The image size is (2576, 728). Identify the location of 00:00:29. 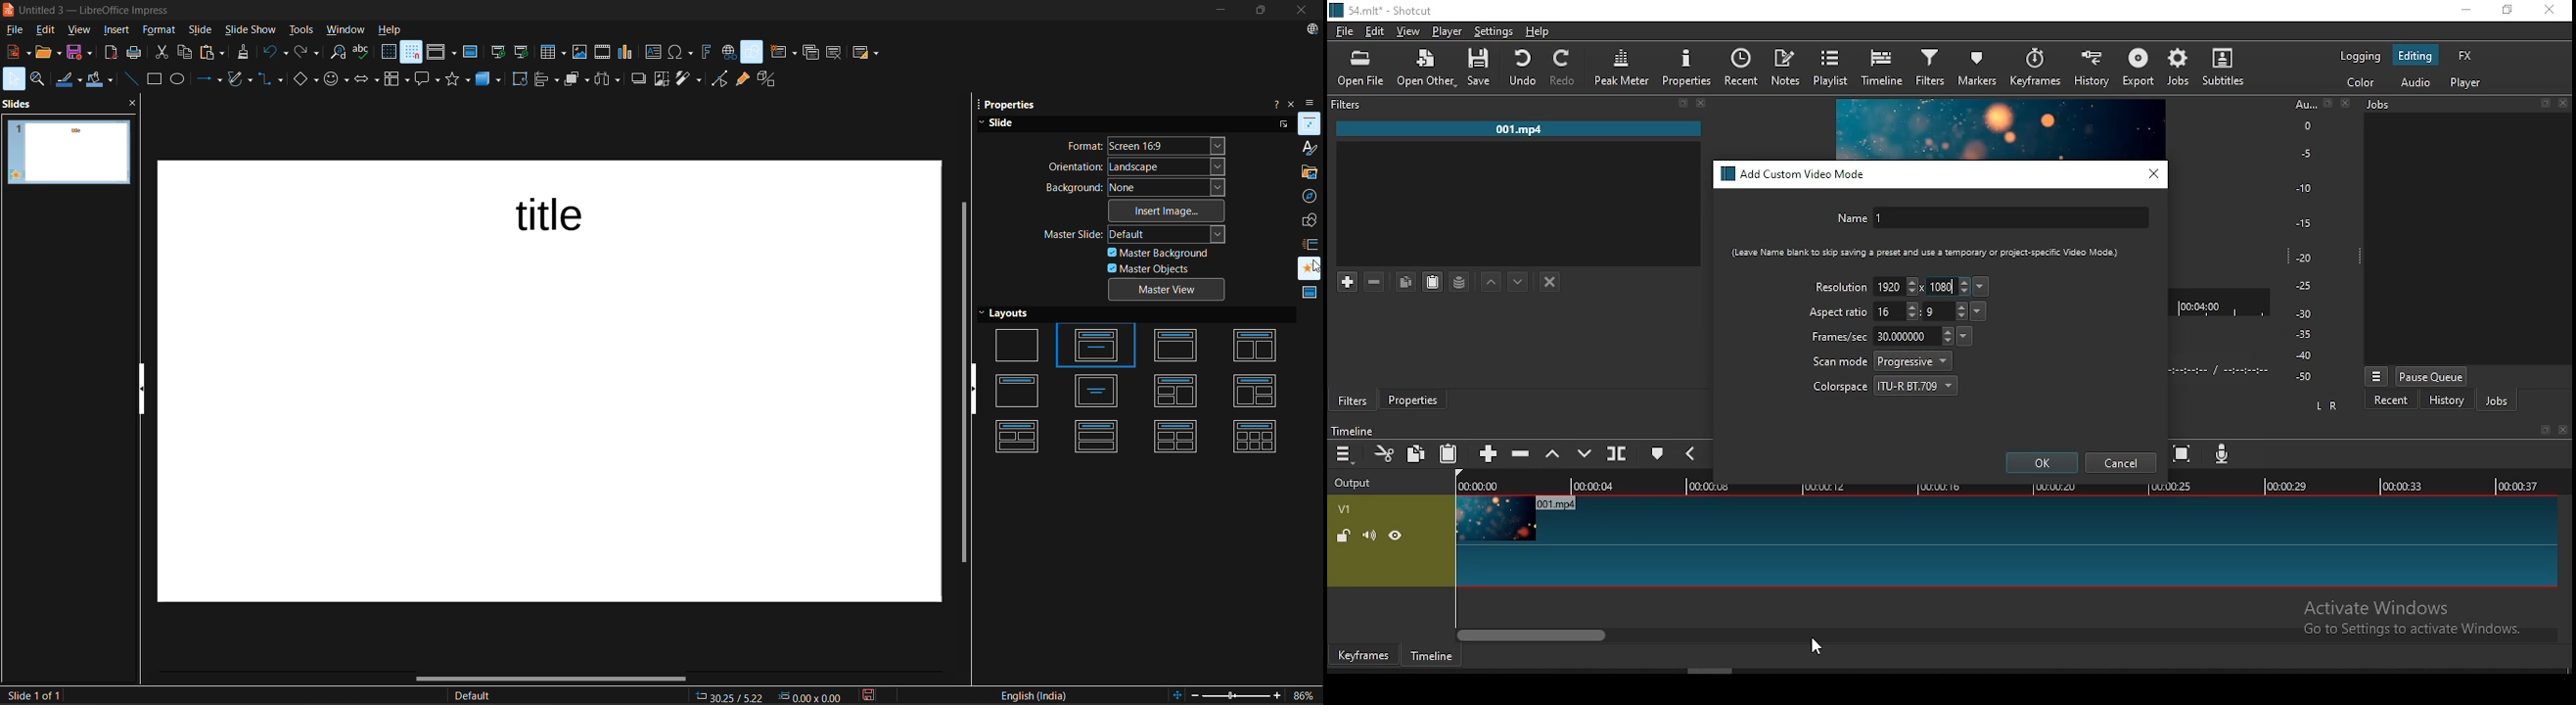
(2289, 486).